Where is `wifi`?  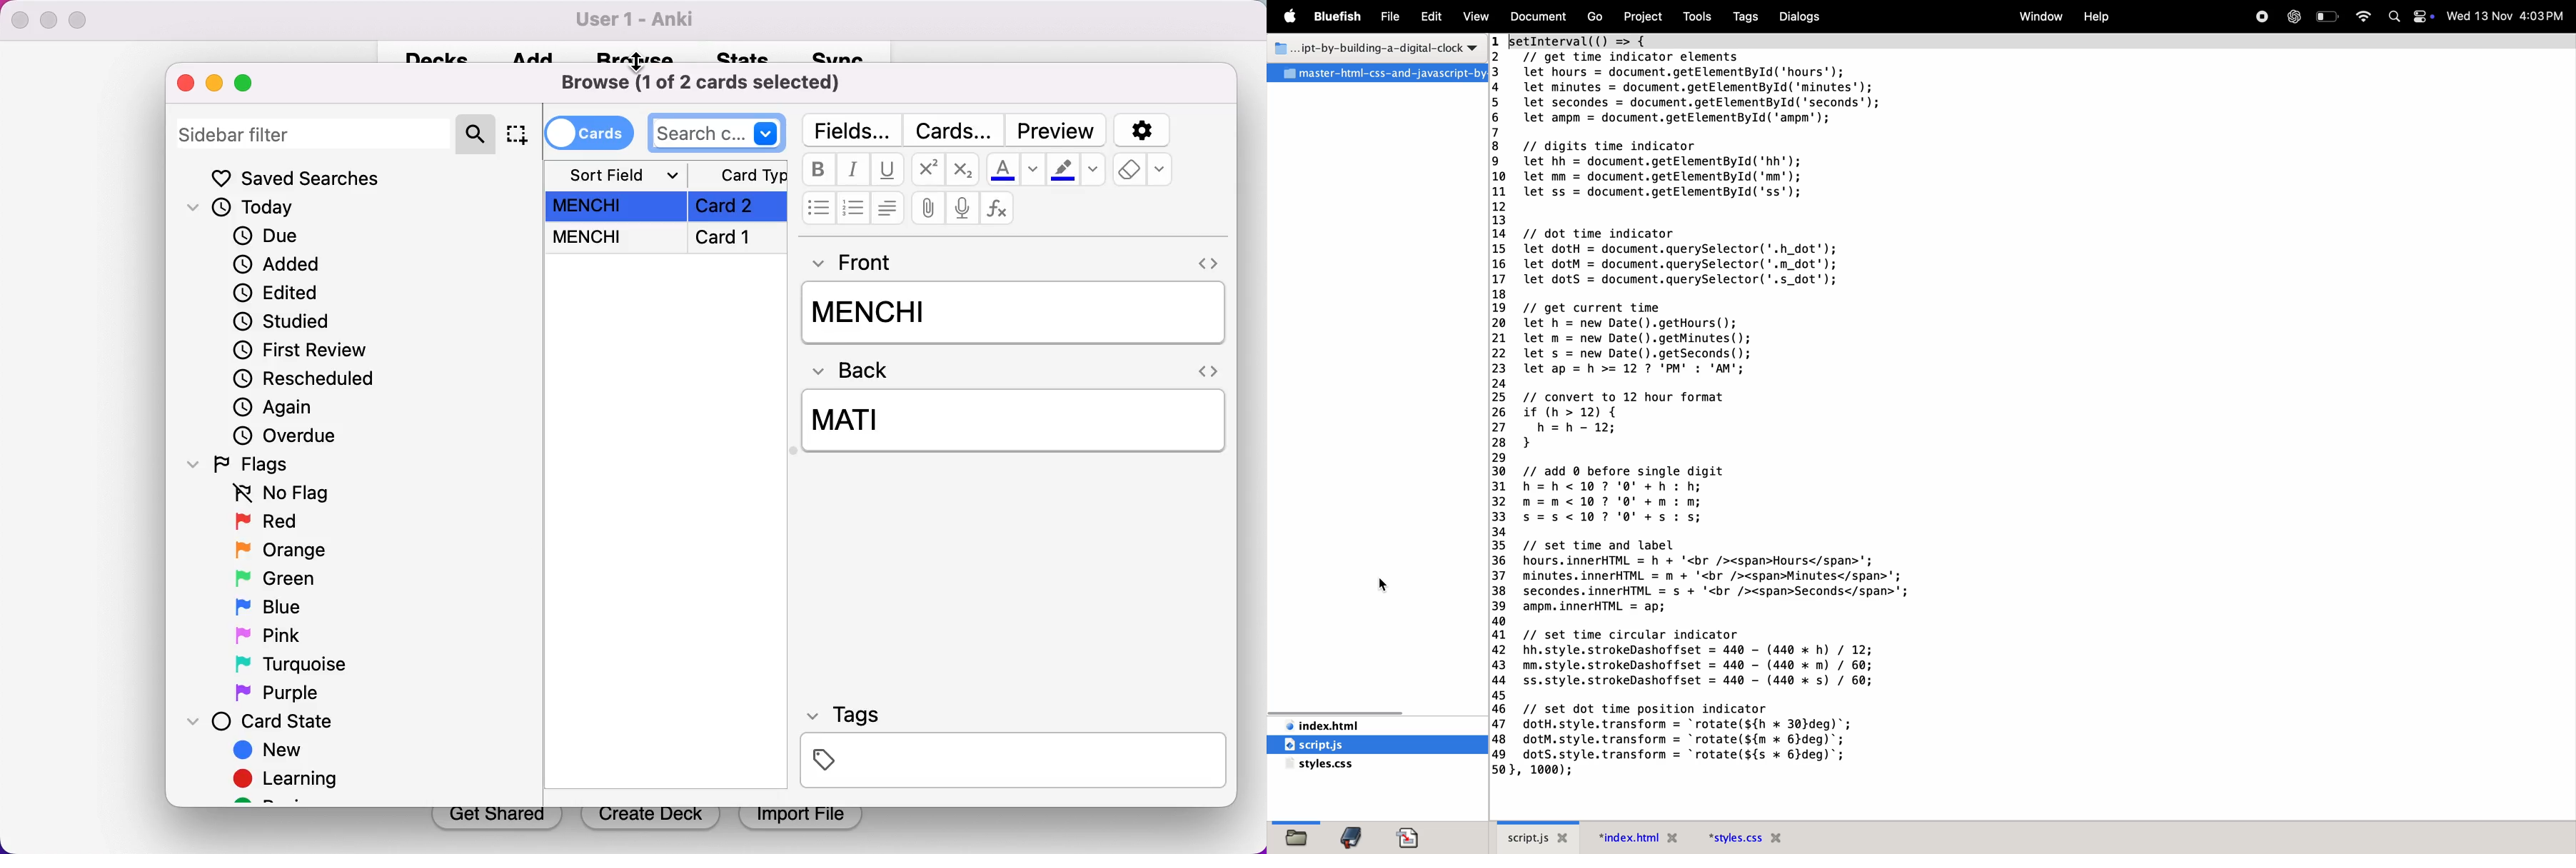
wifi is located at coordinates (2364, 15).